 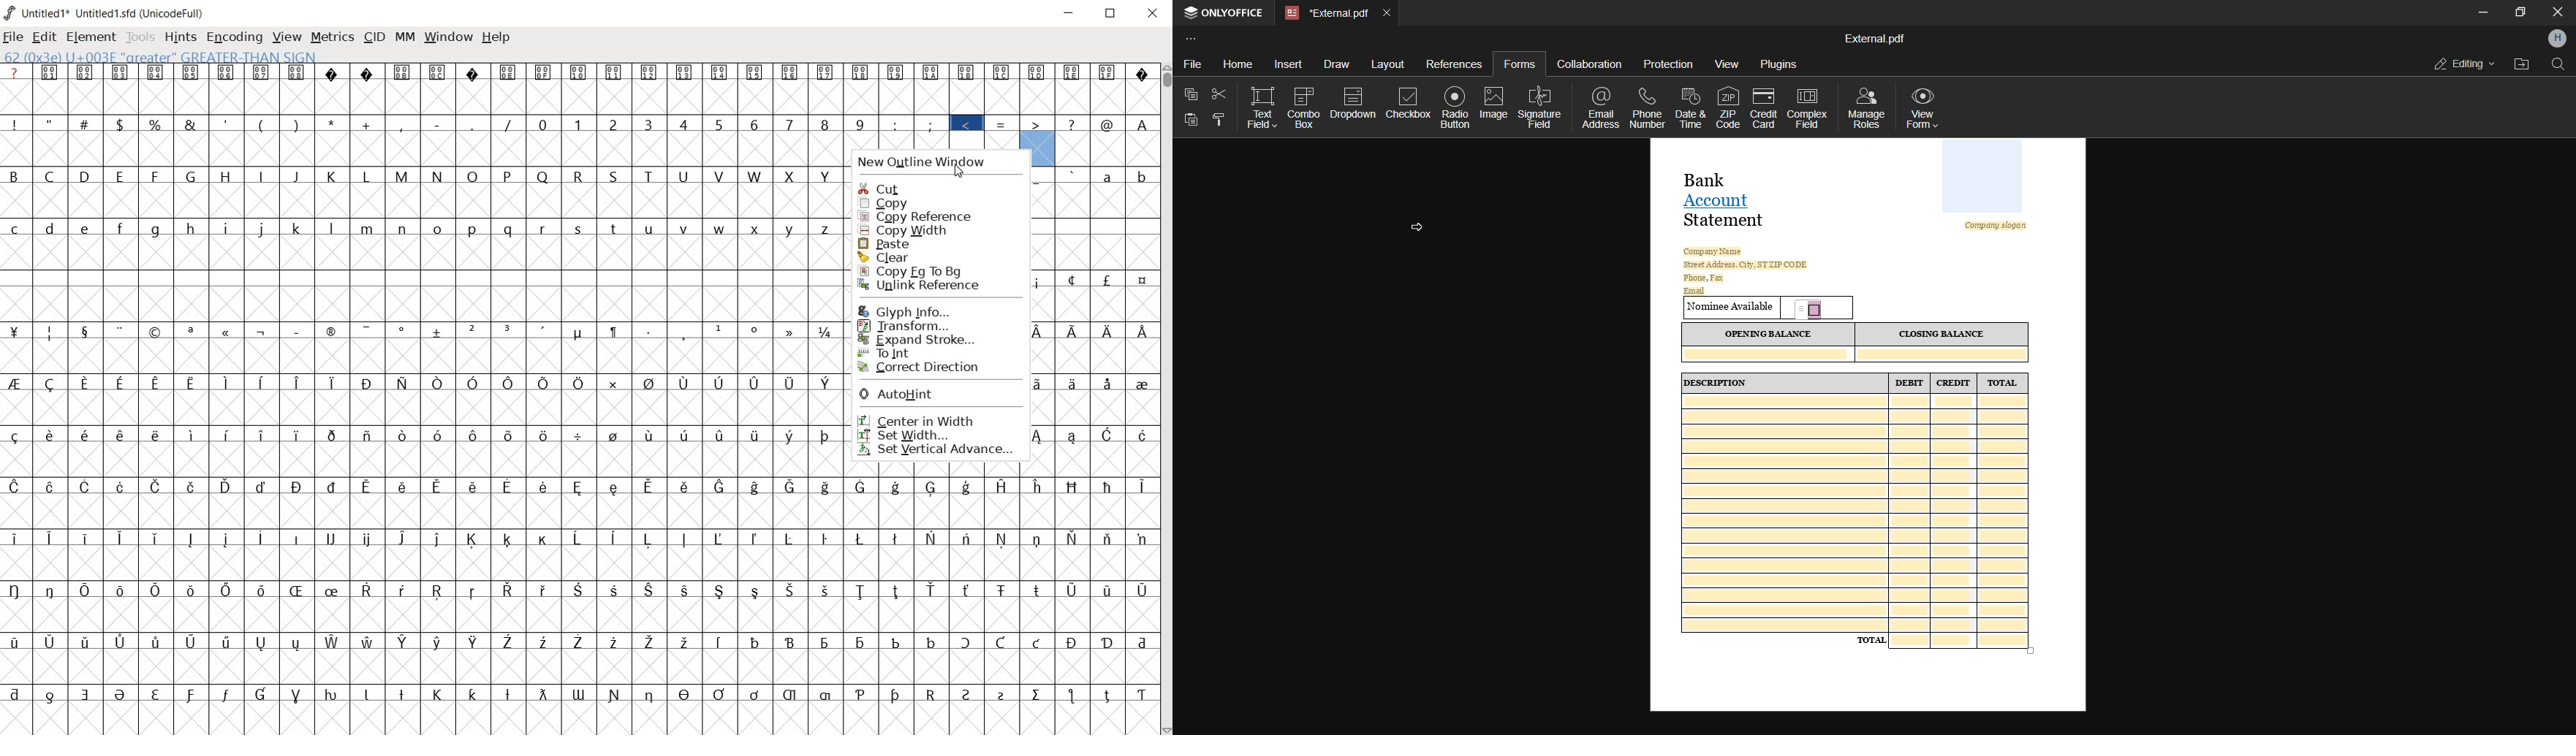 I want to click on minimize, so click(x=2480, y=12).